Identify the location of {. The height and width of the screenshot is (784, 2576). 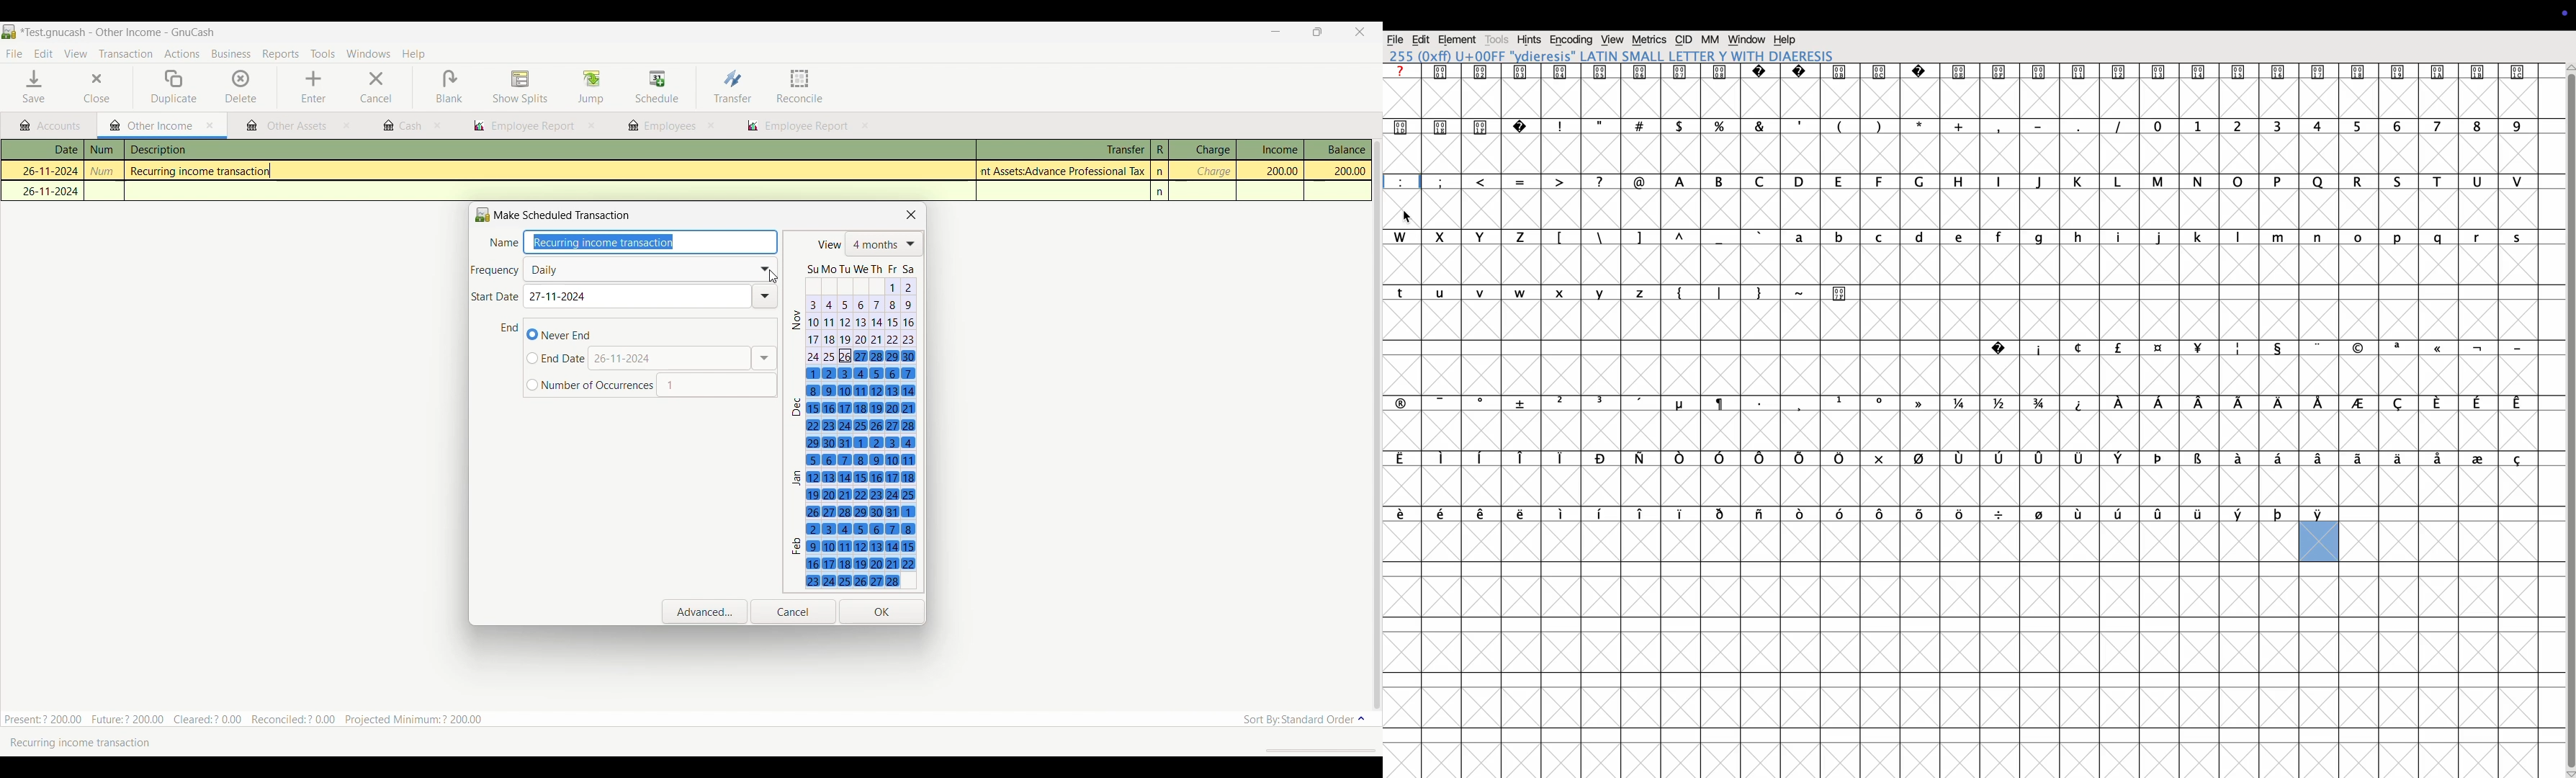
(1683, 308).